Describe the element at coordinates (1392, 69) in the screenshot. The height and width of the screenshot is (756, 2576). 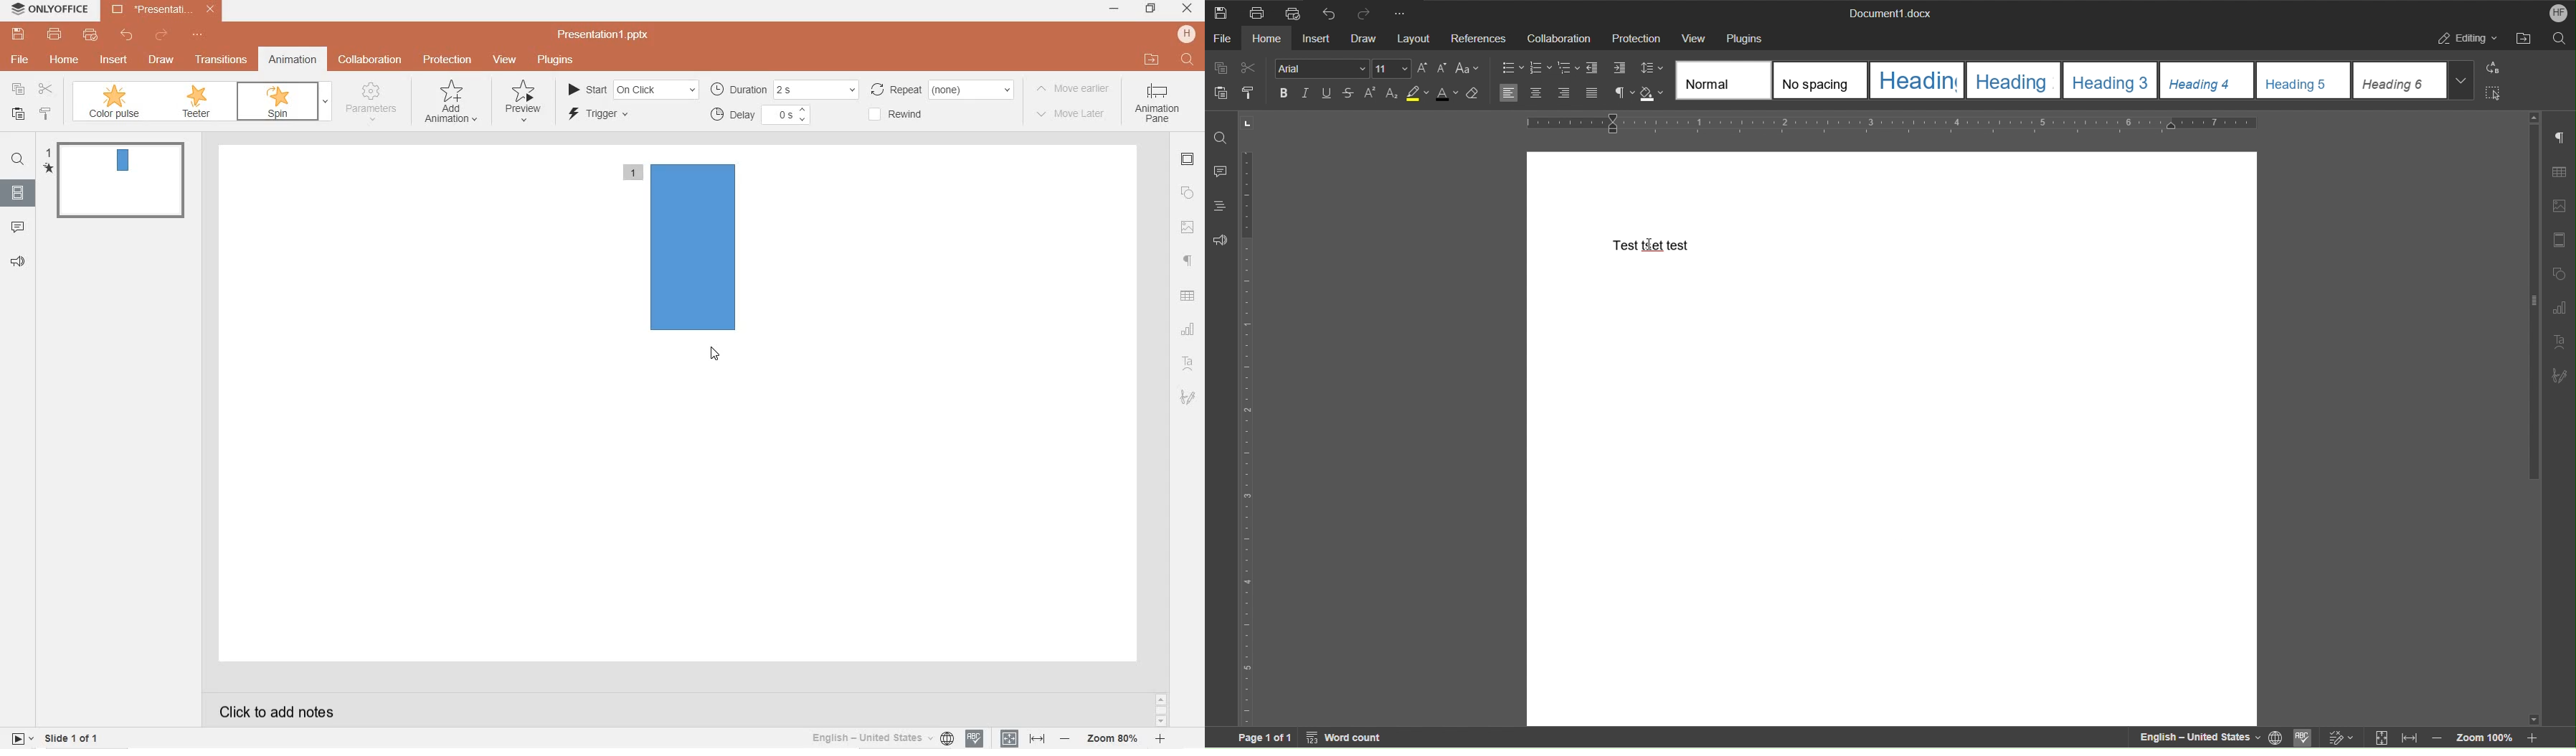
I see `Font Size` at that location.